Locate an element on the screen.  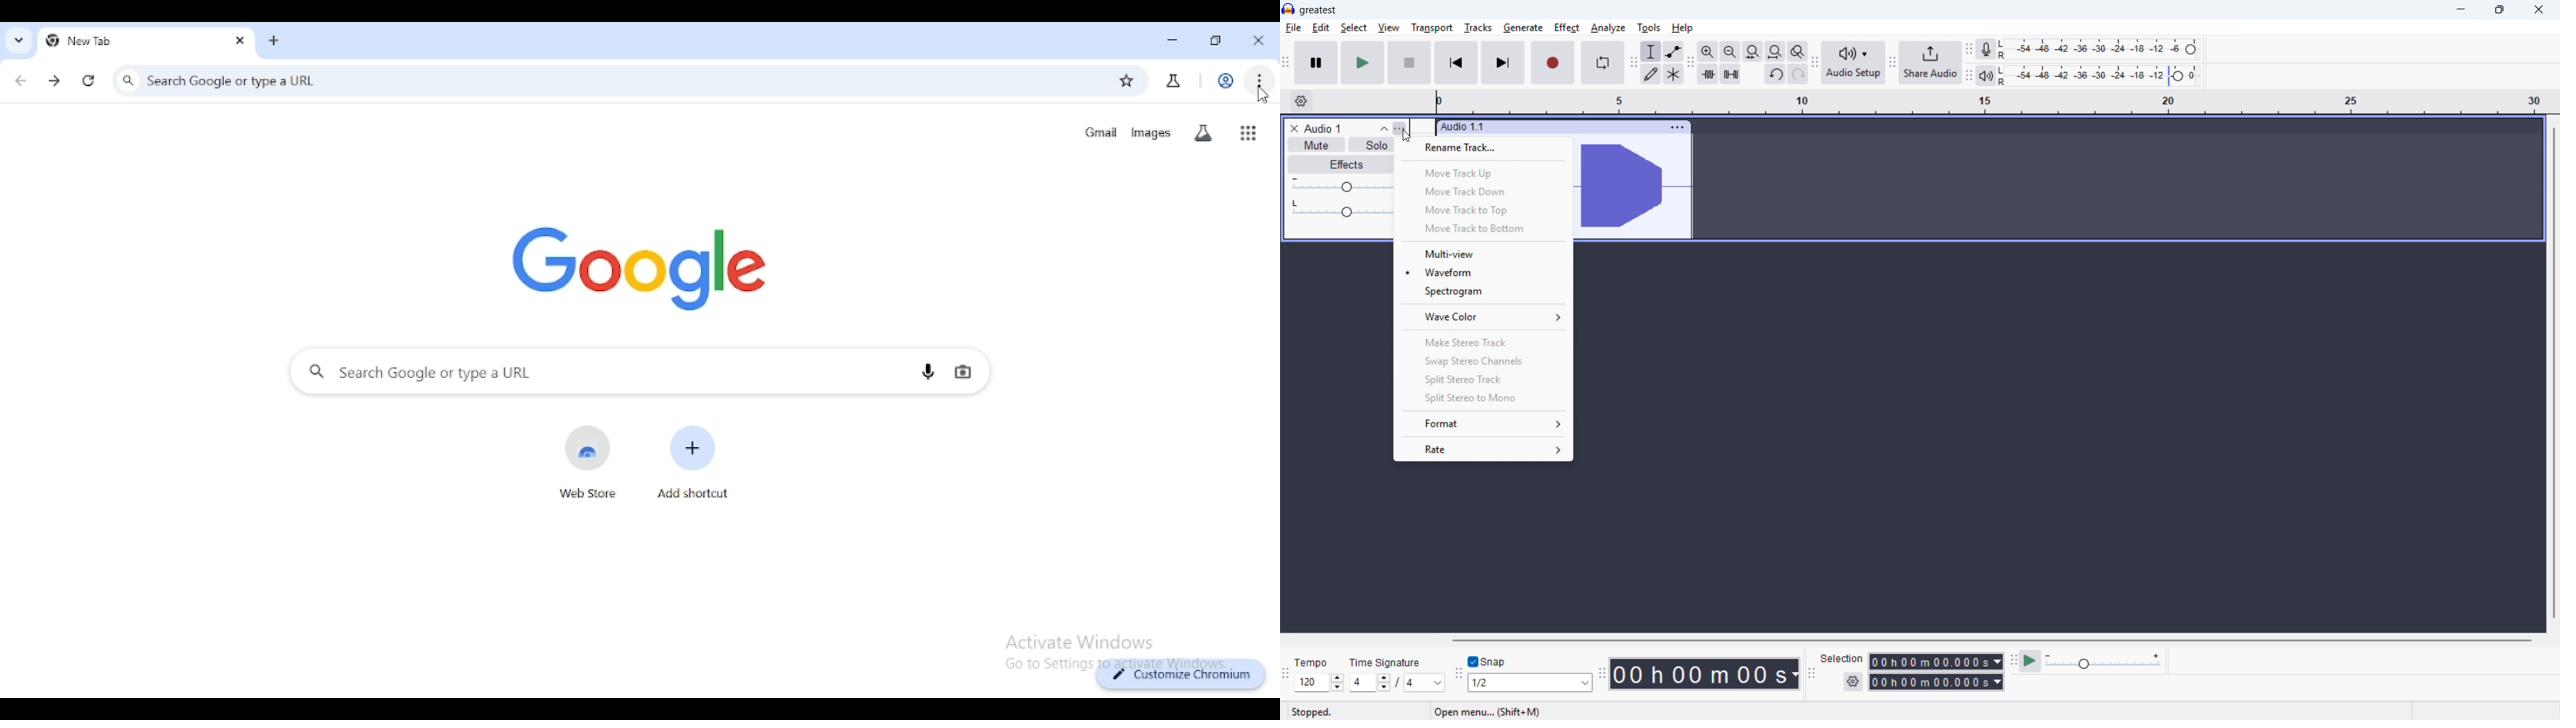
view  is located at coordinates (1389, 27).